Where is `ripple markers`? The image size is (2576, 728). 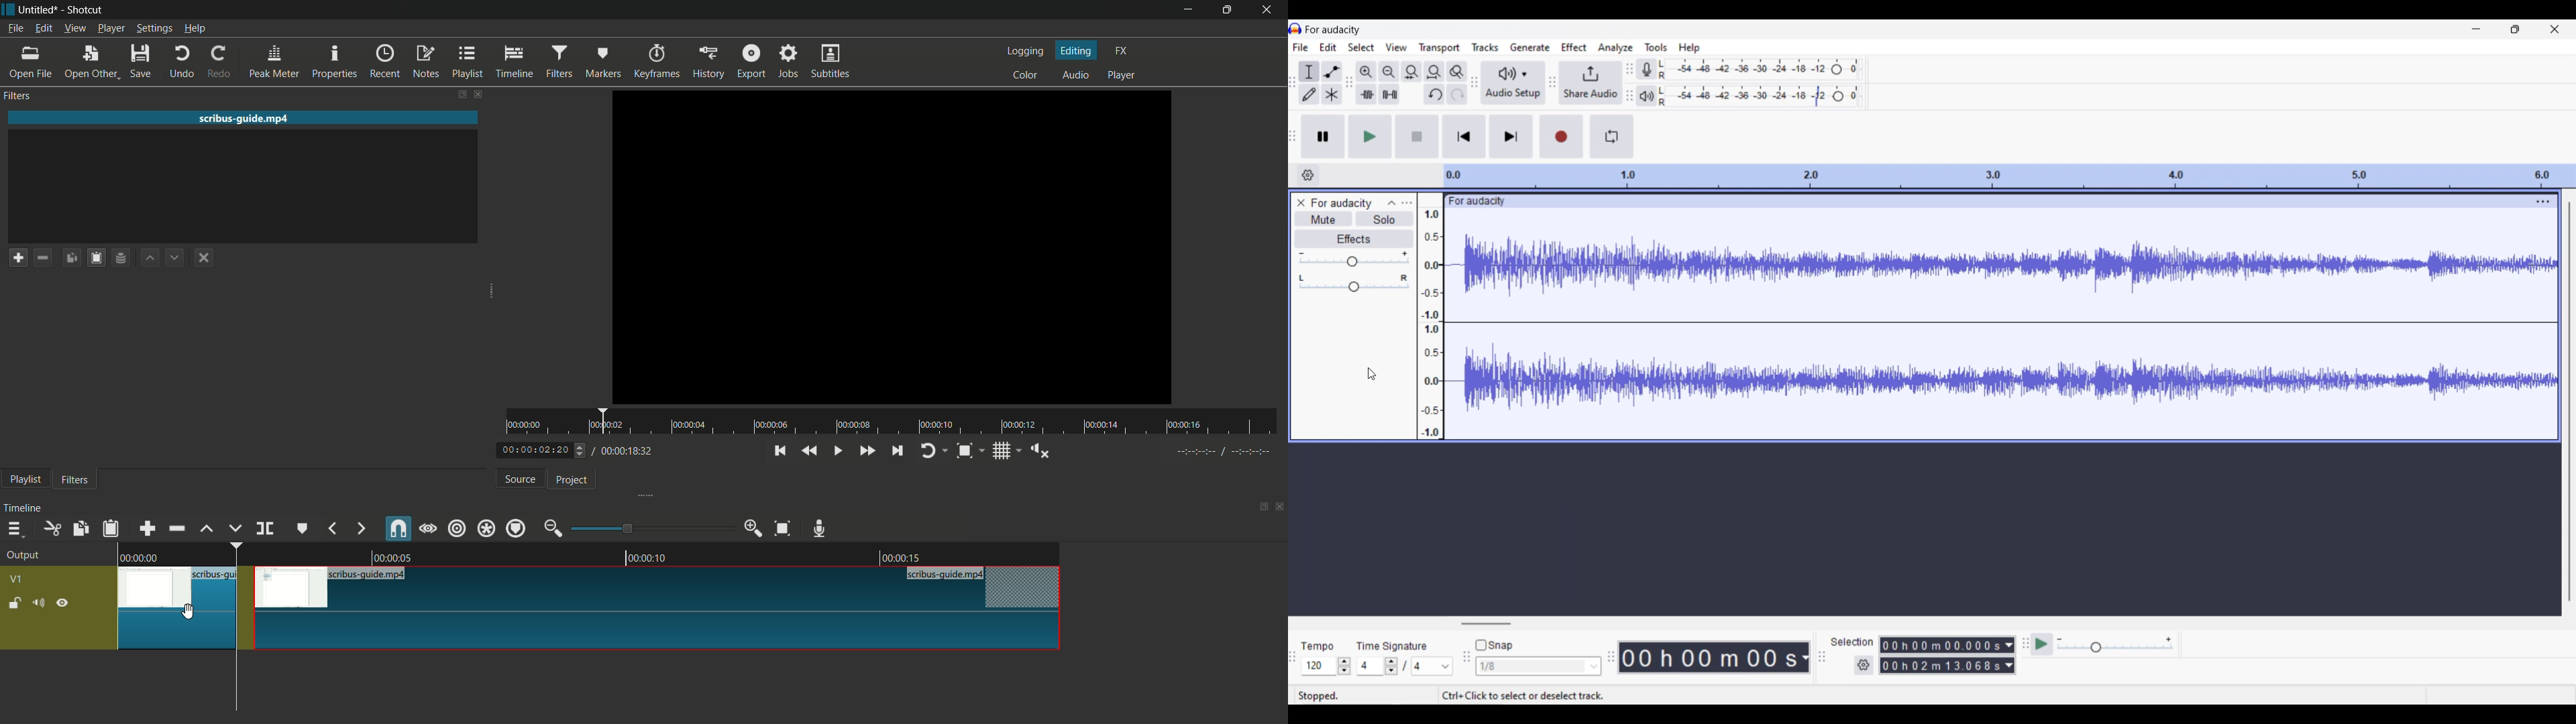
ripple markers is located at coordinates (517, 528).